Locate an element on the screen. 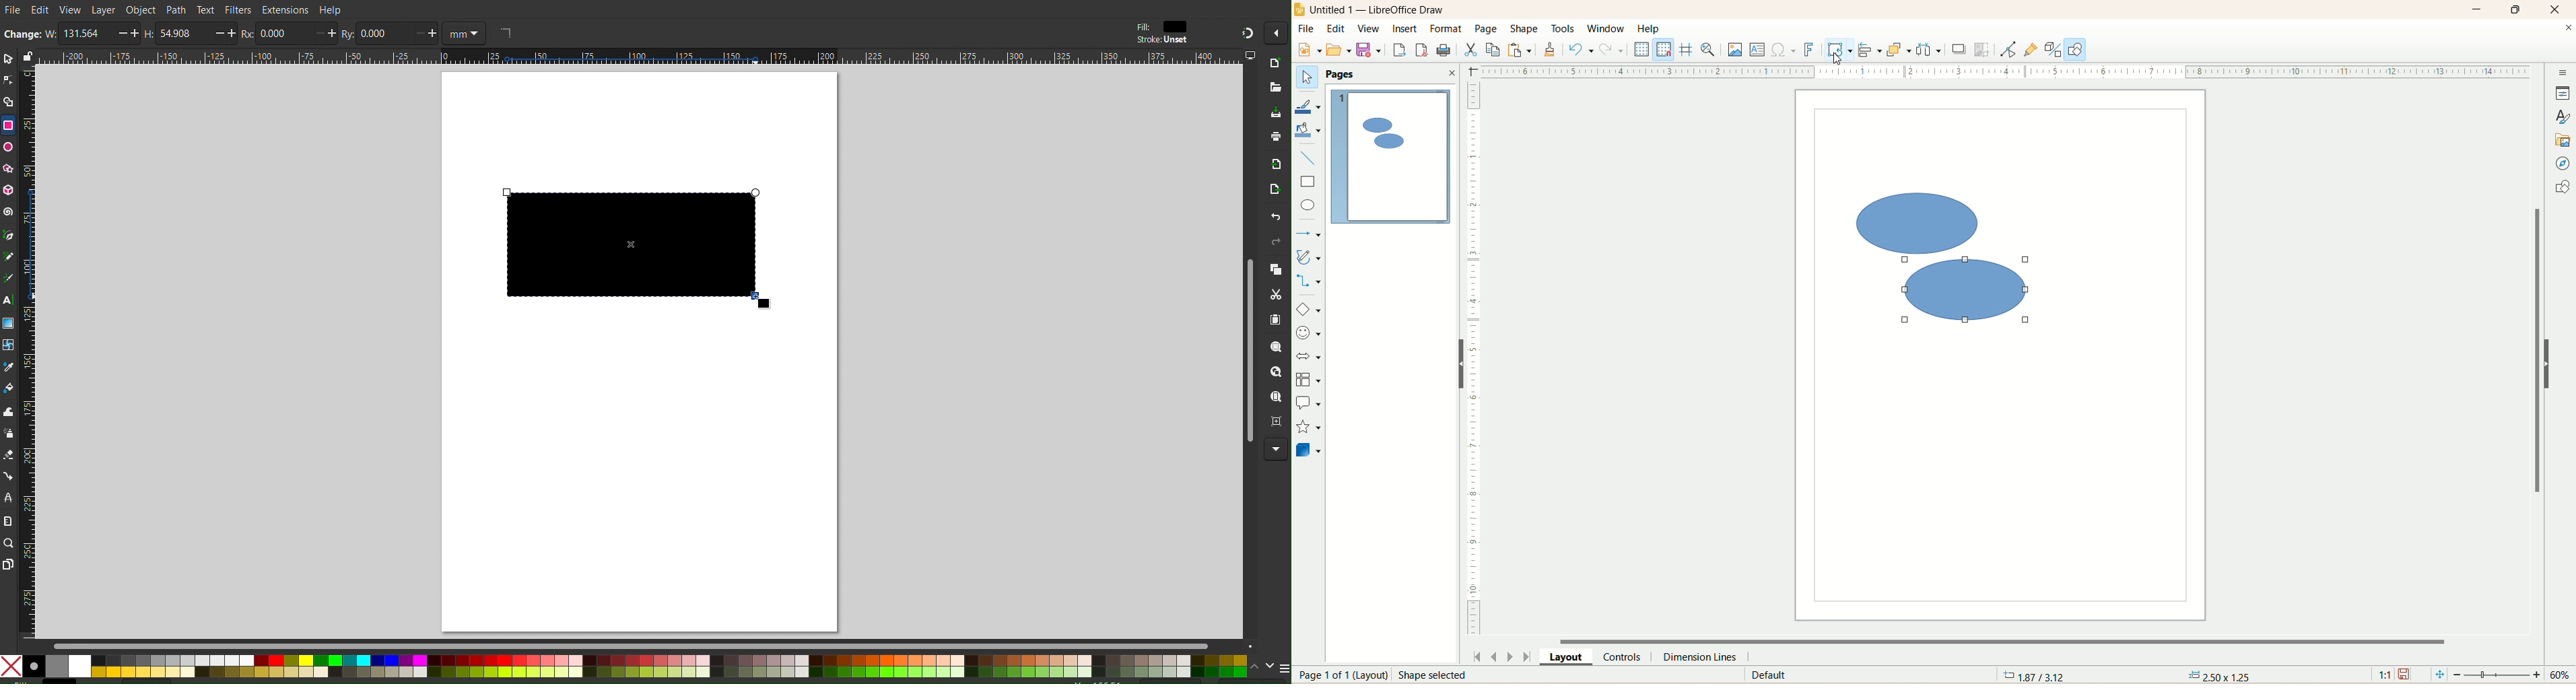 Image resolution: width=2576 pixels, height=700 pixels. paste is located at coordinates (1519, 50).